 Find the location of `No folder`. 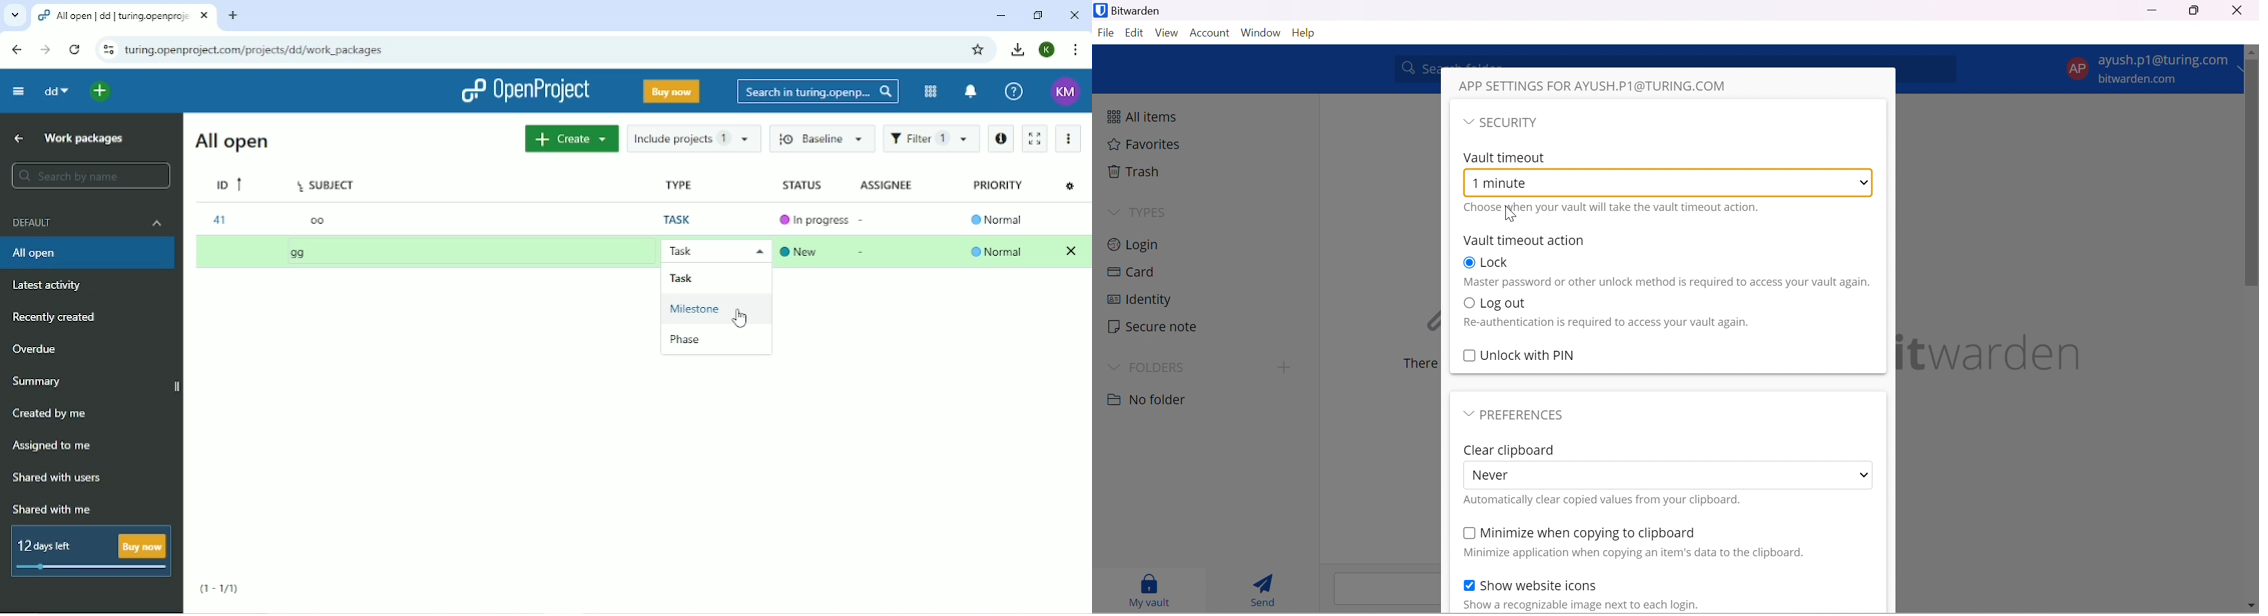

No folder is located at coordinates (1149, 401).